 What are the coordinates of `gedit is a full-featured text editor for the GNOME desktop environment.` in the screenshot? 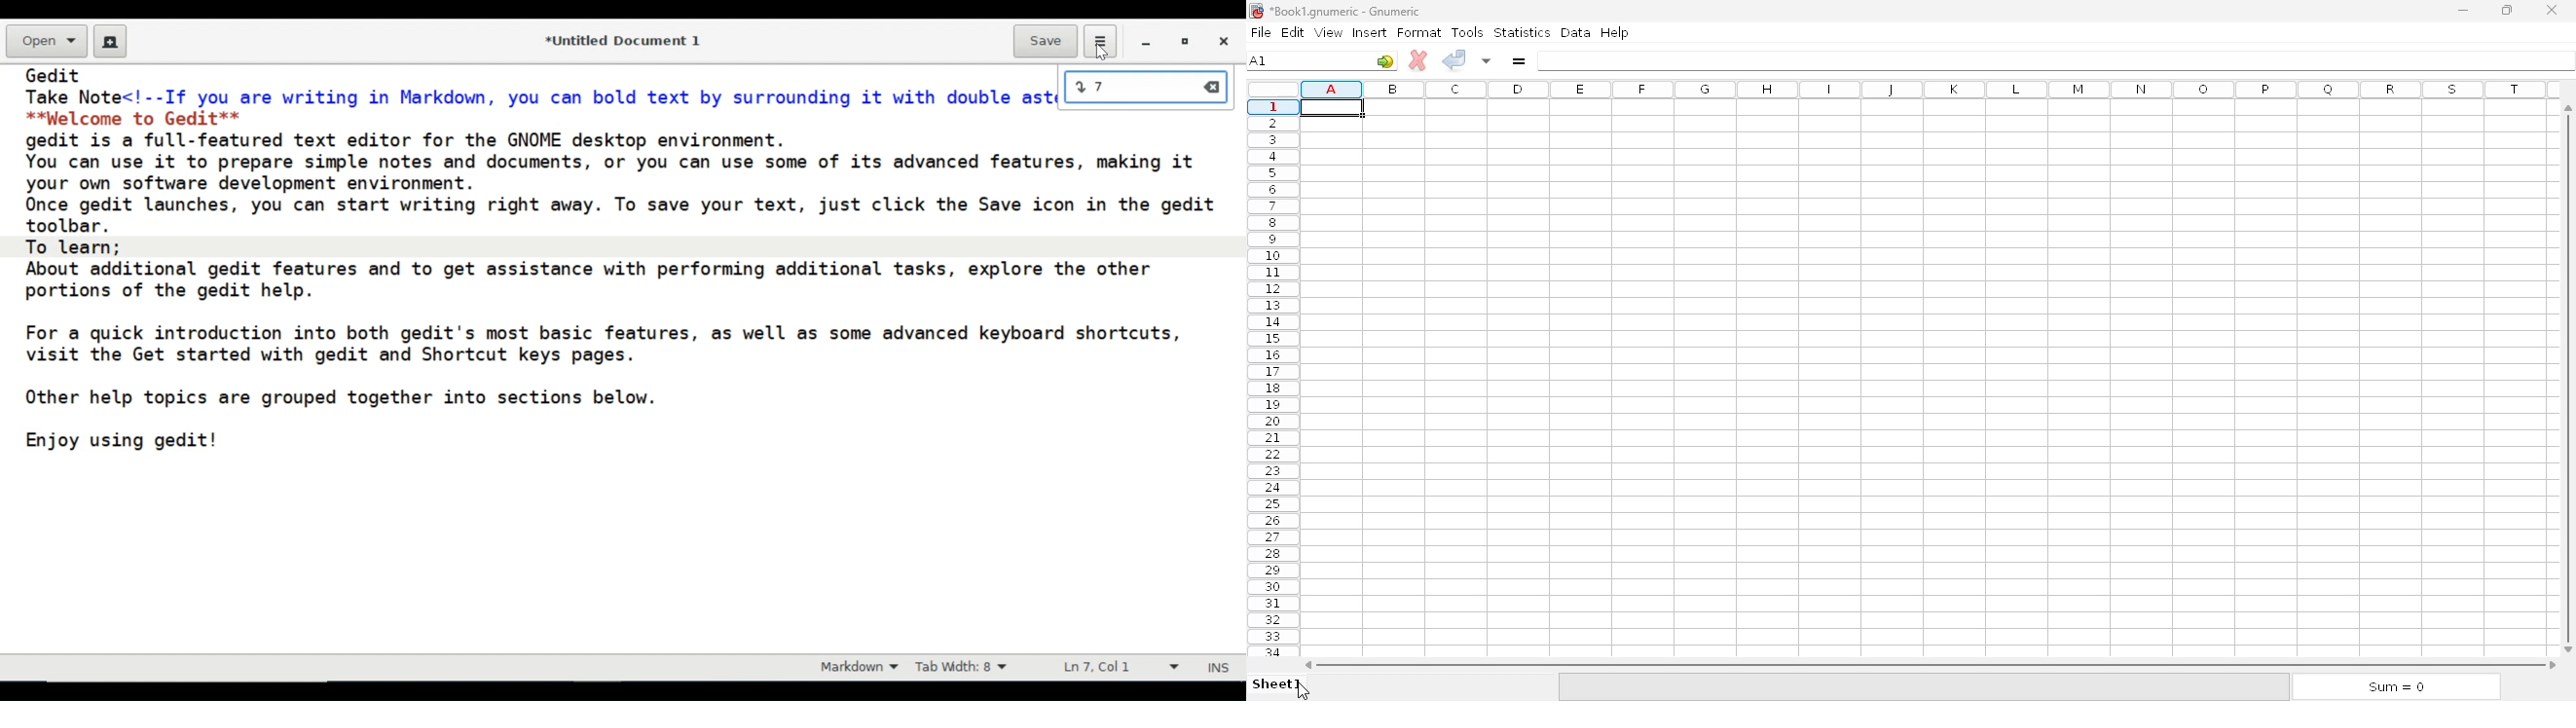 It's located at (415, 139).